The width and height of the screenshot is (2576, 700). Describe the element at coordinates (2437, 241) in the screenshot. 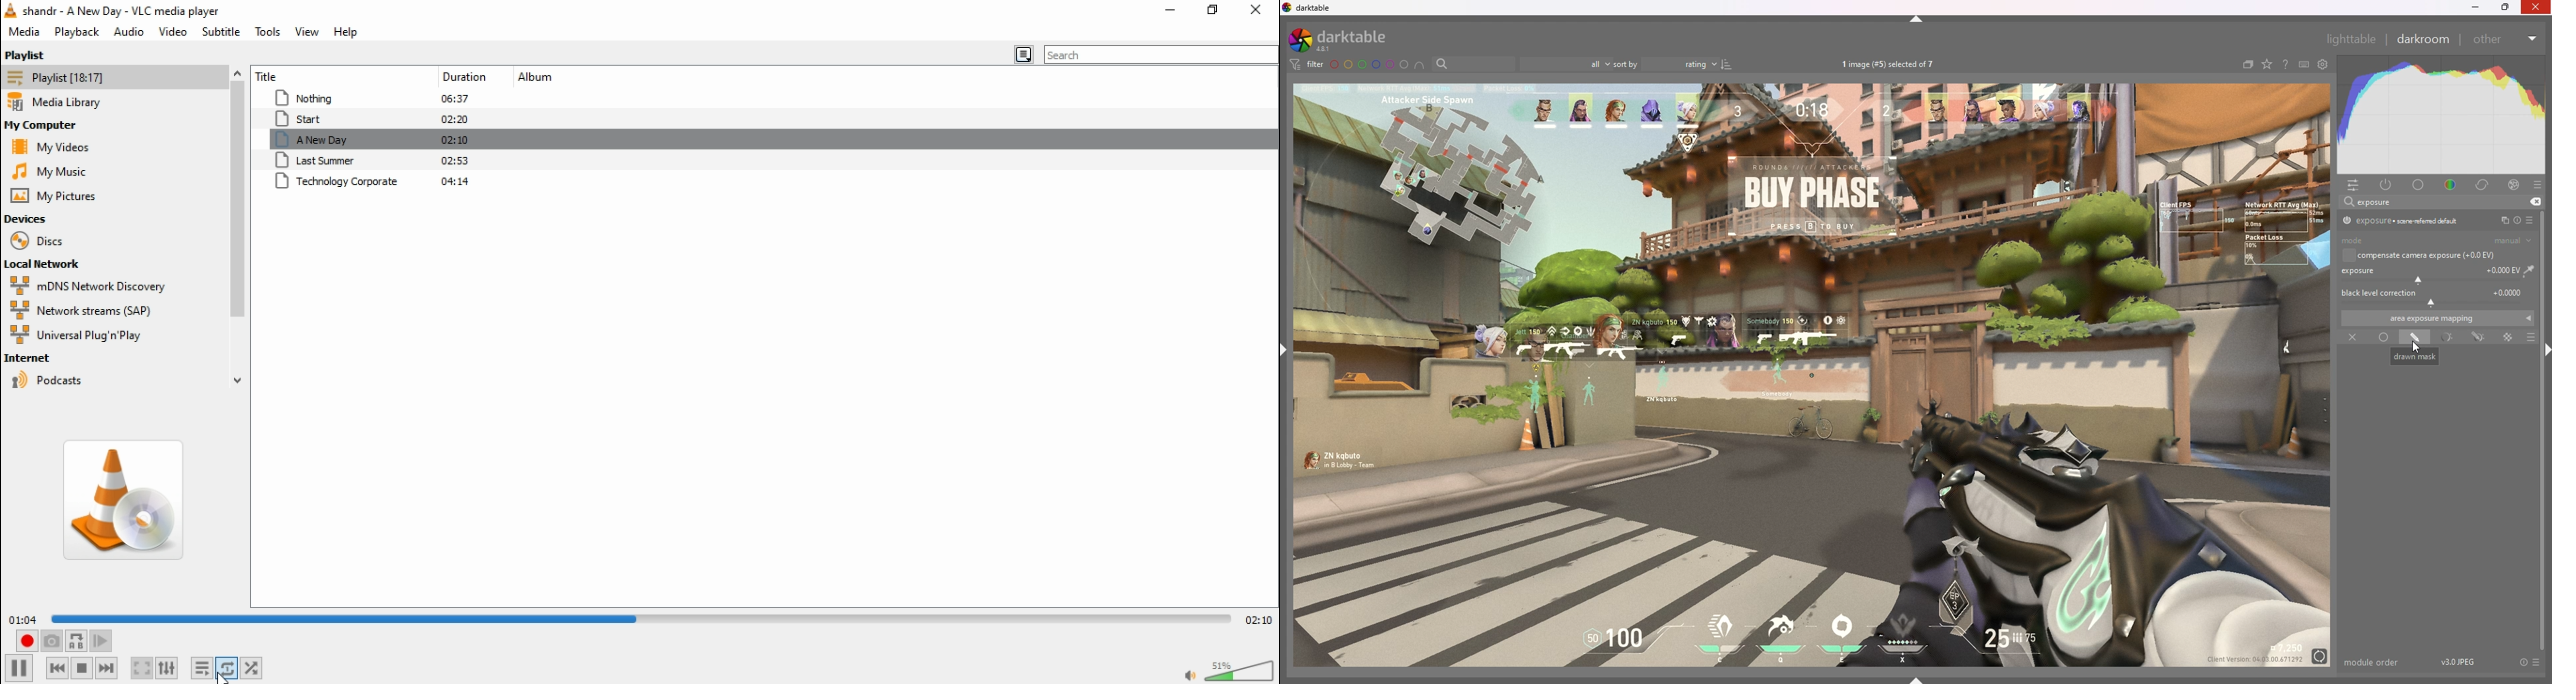

I see `mode` at that location.